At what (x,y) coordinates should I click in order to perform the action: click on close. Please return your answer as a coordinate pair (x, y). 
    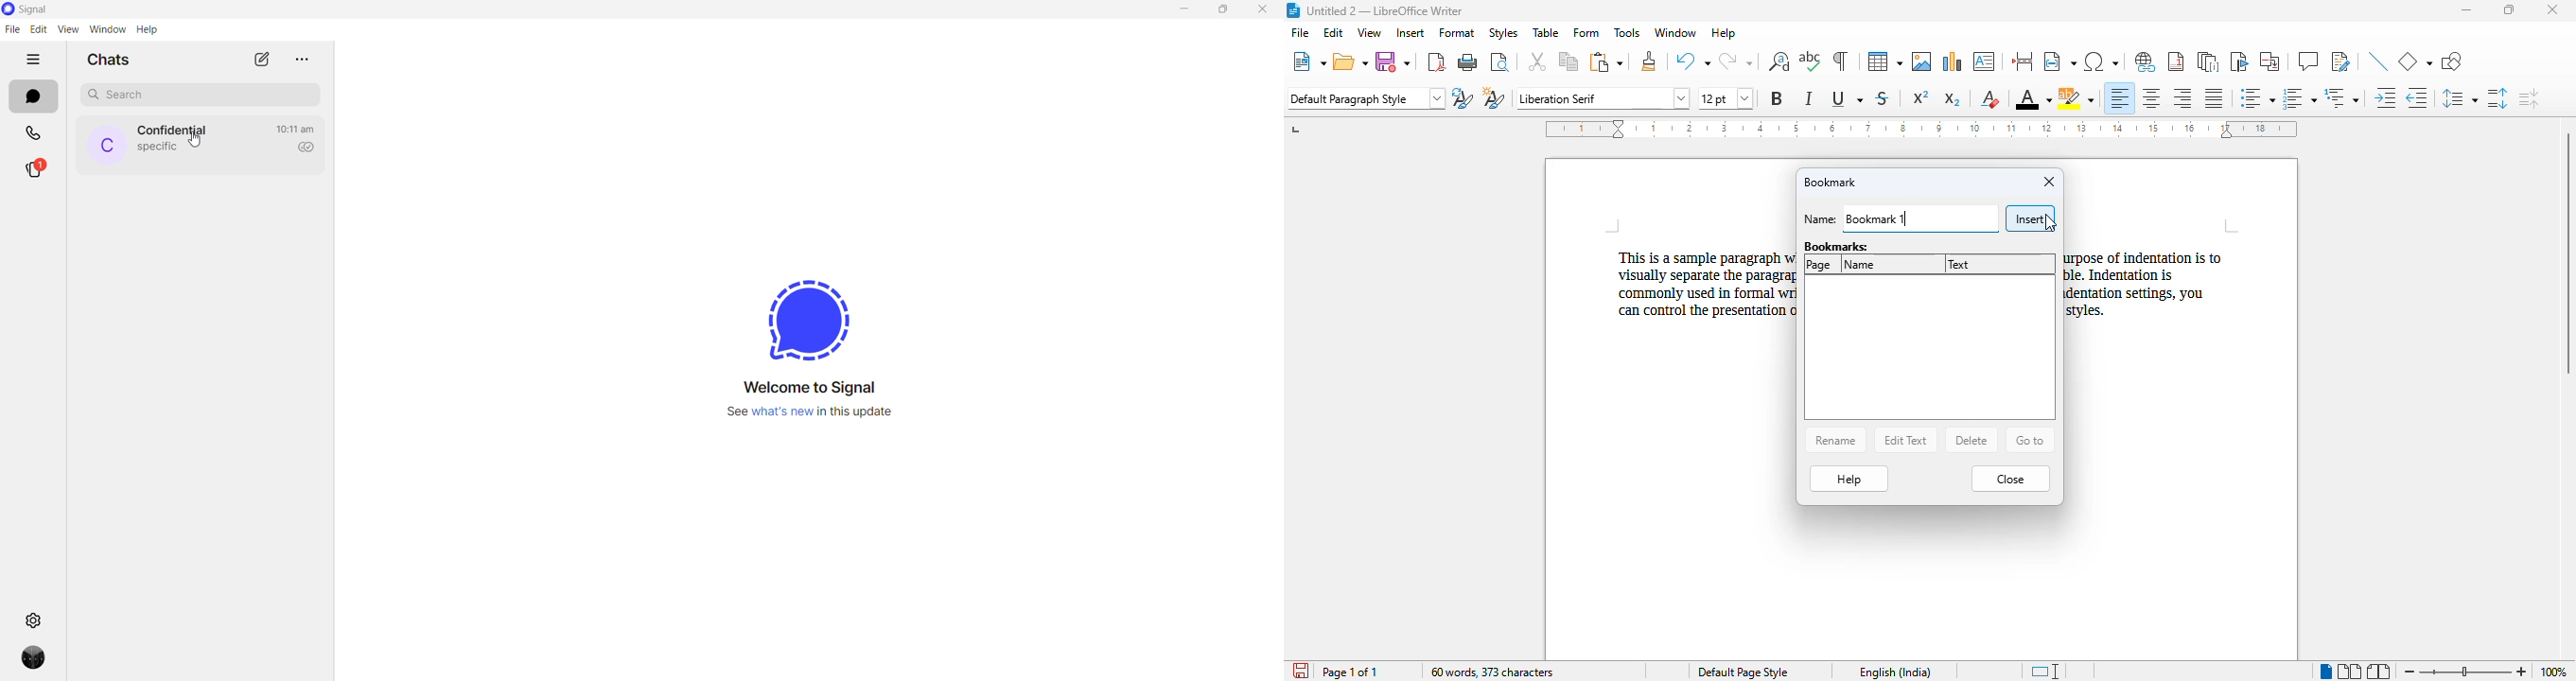
    Looking at the image, I should click on (2010, 480).